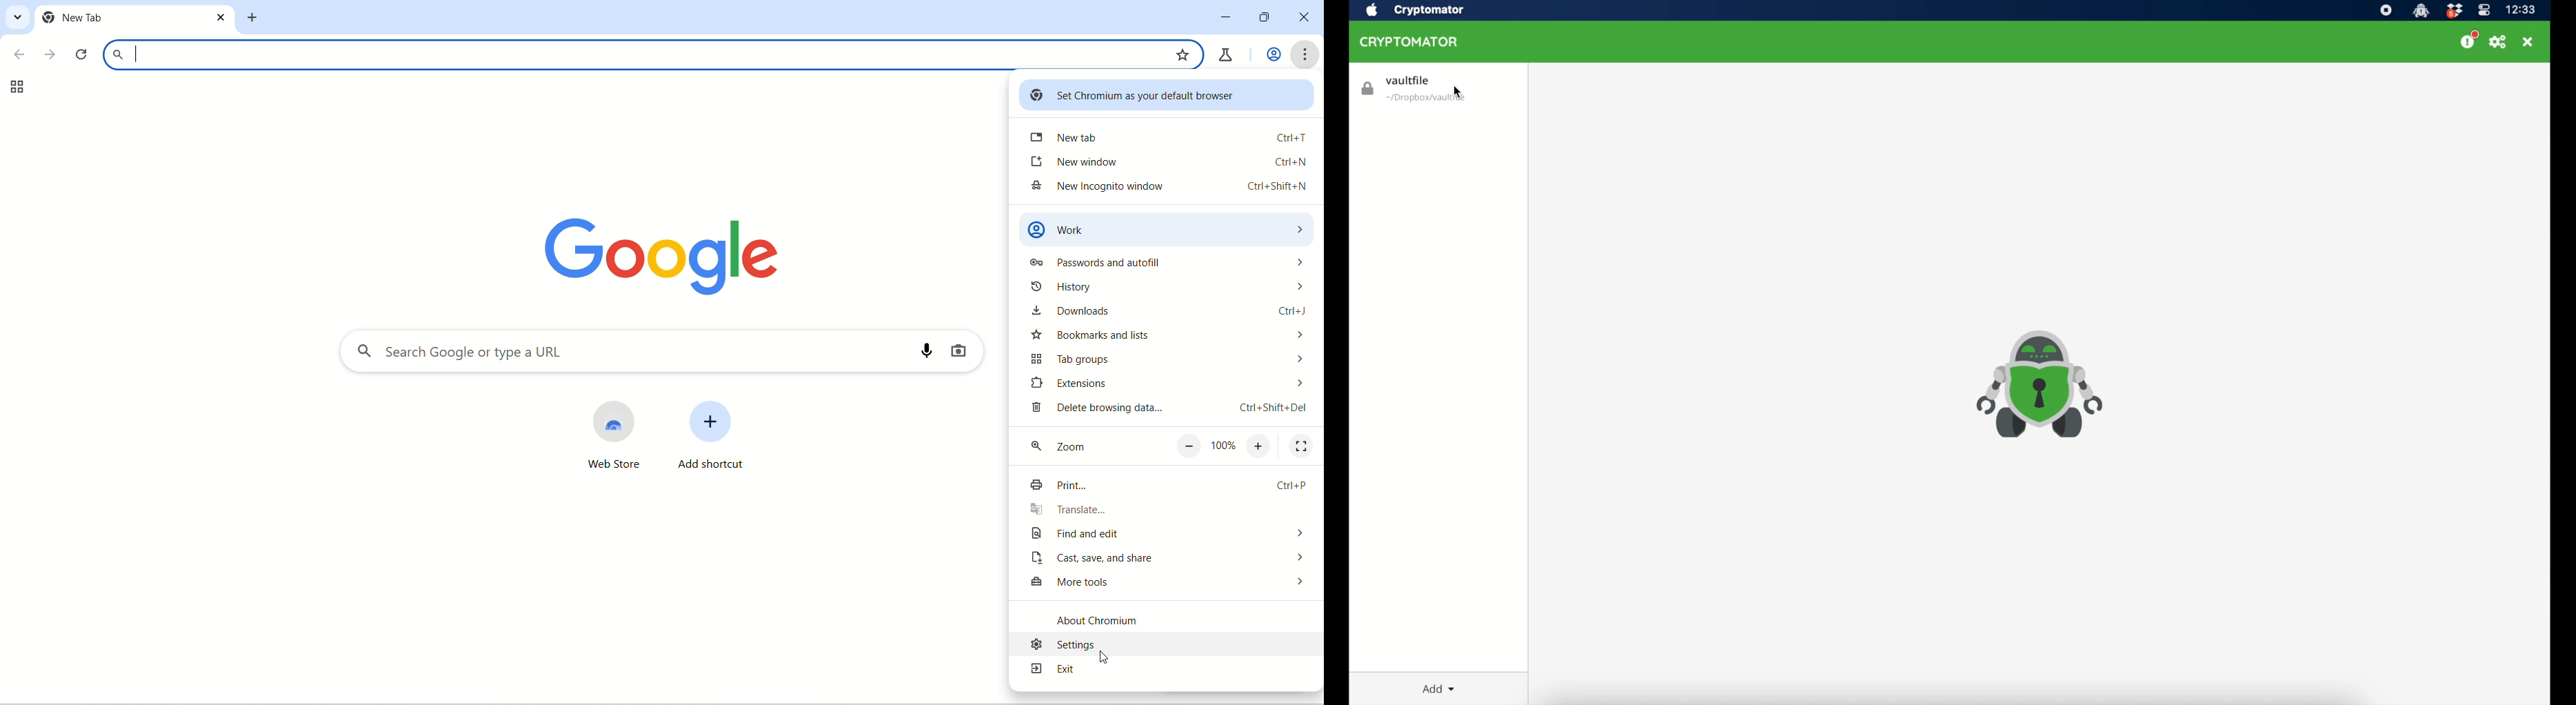 Image resolution: width=2576 pixels, height=728 pixels. Describe the element at coordinates (1168, 559) in the screenshot. I see `cast, save and share` at that location.